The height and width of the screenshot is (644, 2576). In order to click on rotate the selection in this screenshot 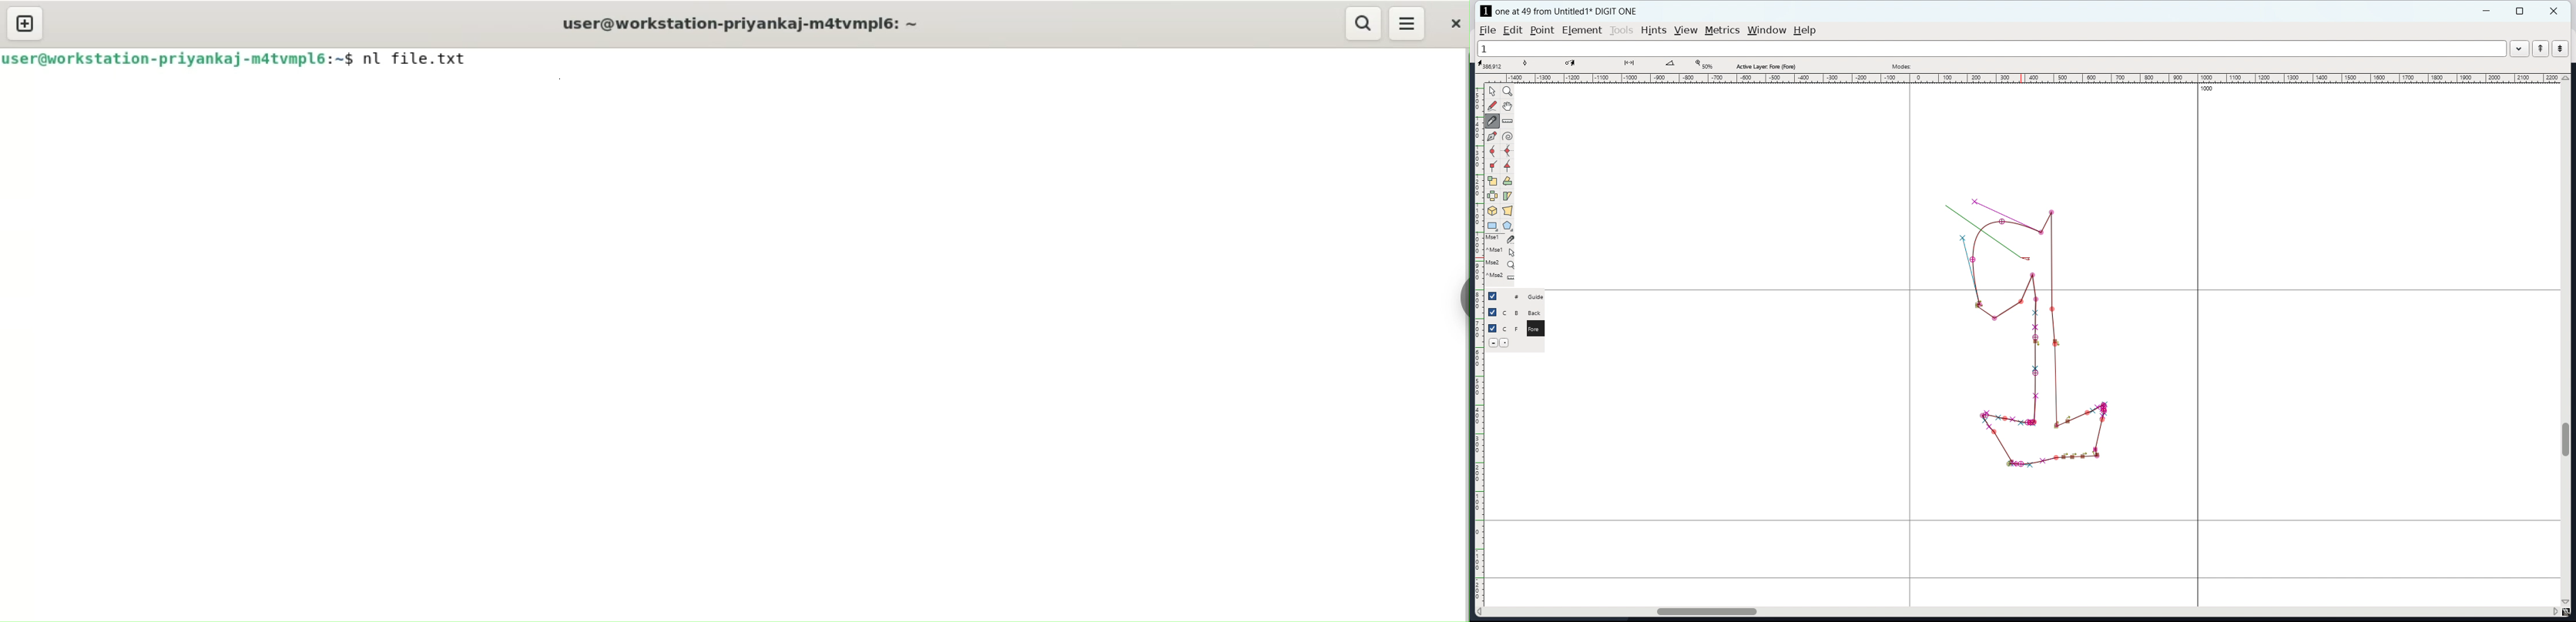, I will do `click(1507, 181)`.